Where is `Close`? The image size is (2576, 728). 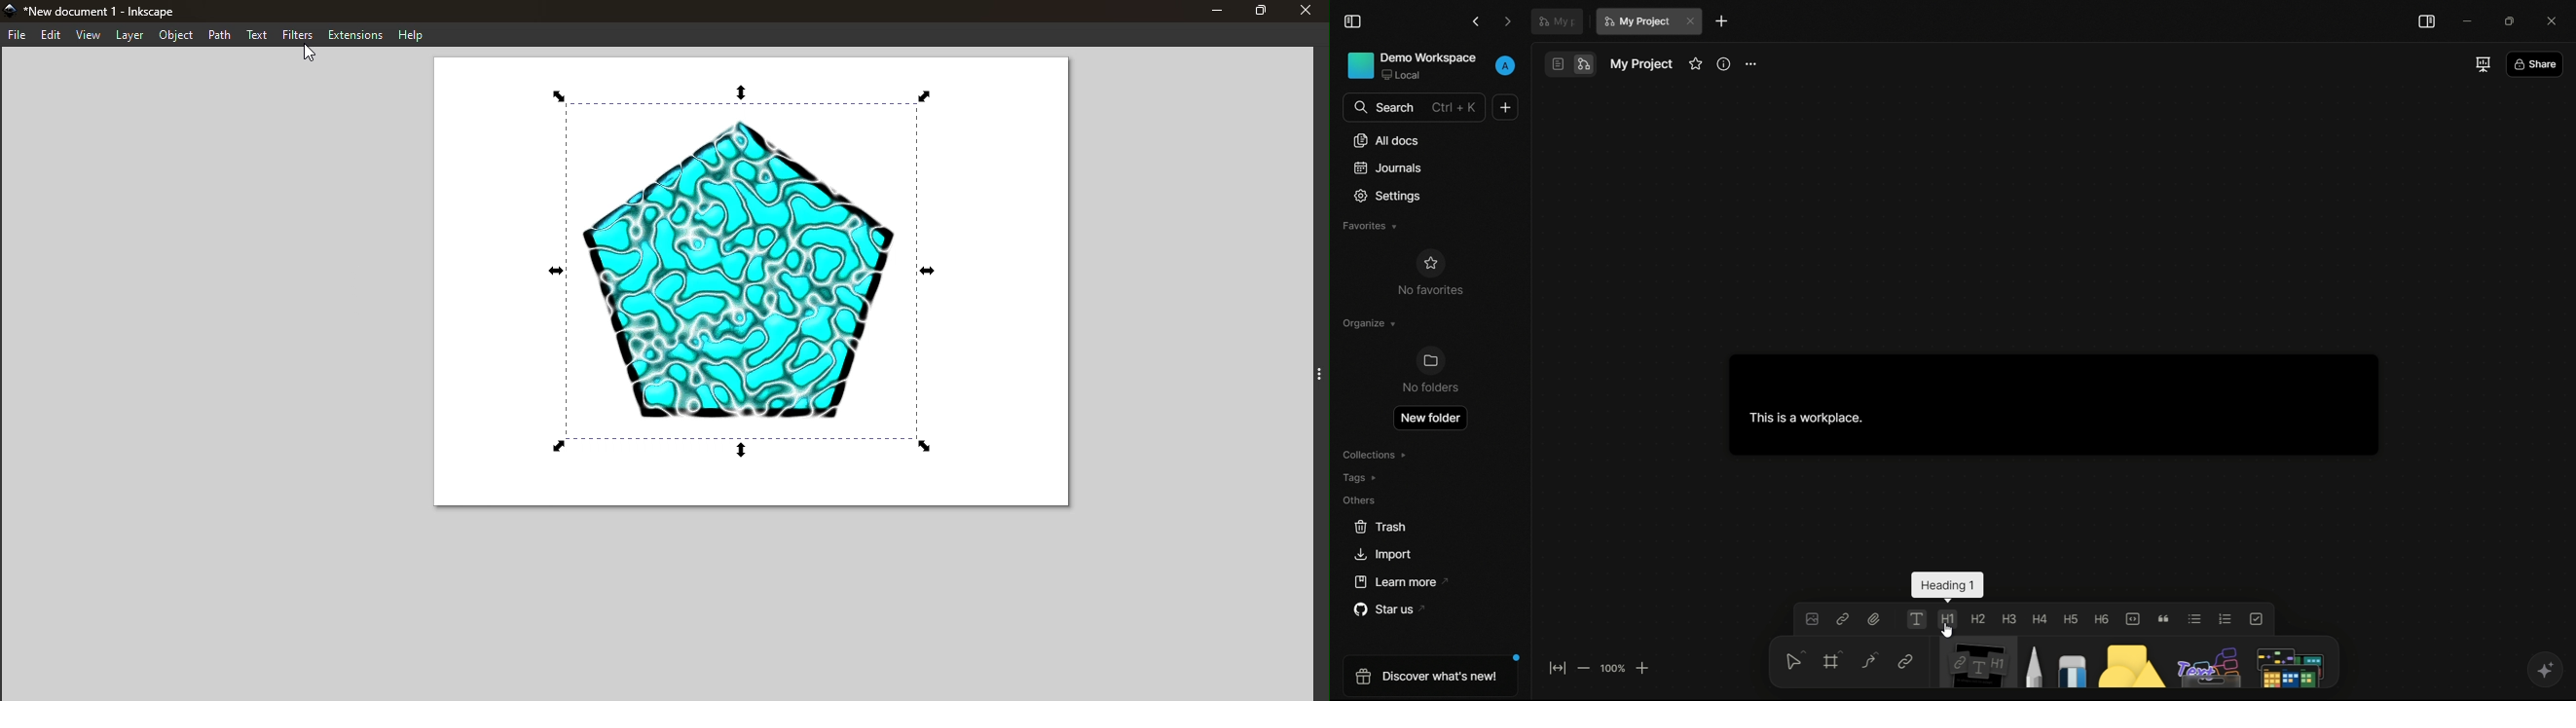
Close is located at coordinates (1309, 10).